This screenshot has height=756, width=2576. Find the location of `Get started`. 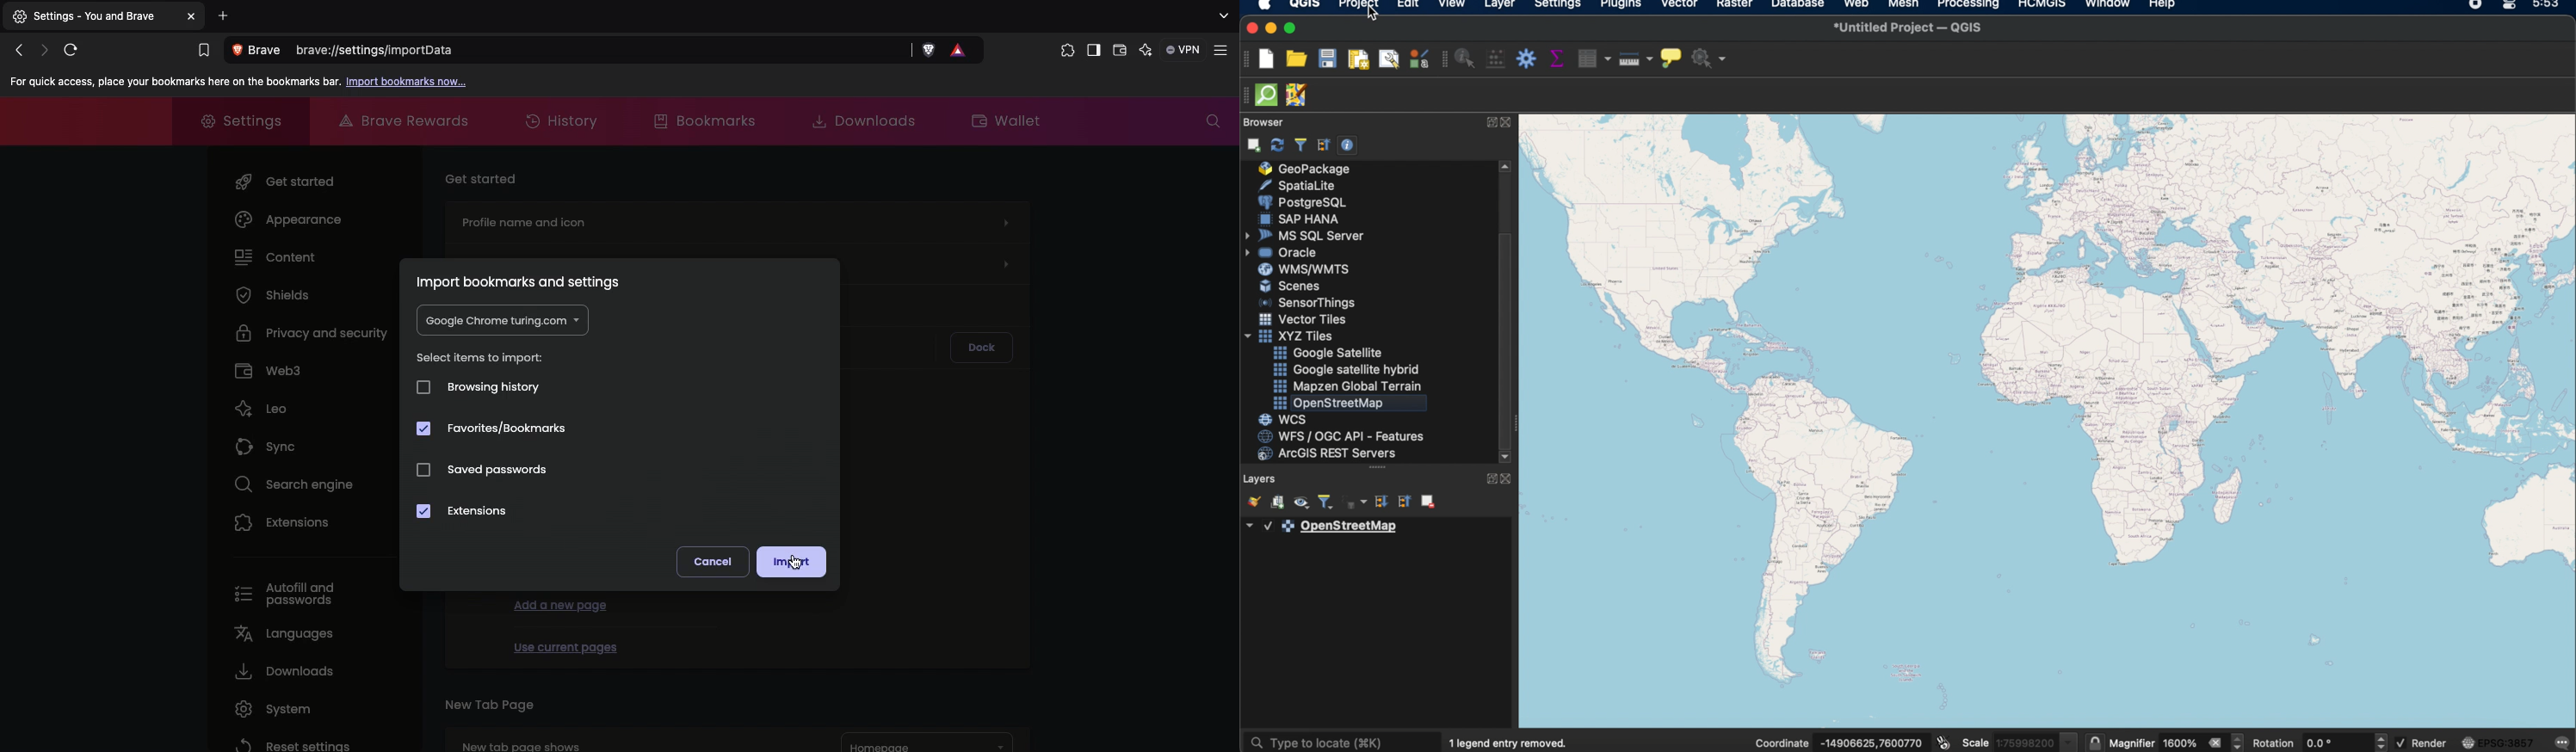

Get started is located at coordinates (288, 178).